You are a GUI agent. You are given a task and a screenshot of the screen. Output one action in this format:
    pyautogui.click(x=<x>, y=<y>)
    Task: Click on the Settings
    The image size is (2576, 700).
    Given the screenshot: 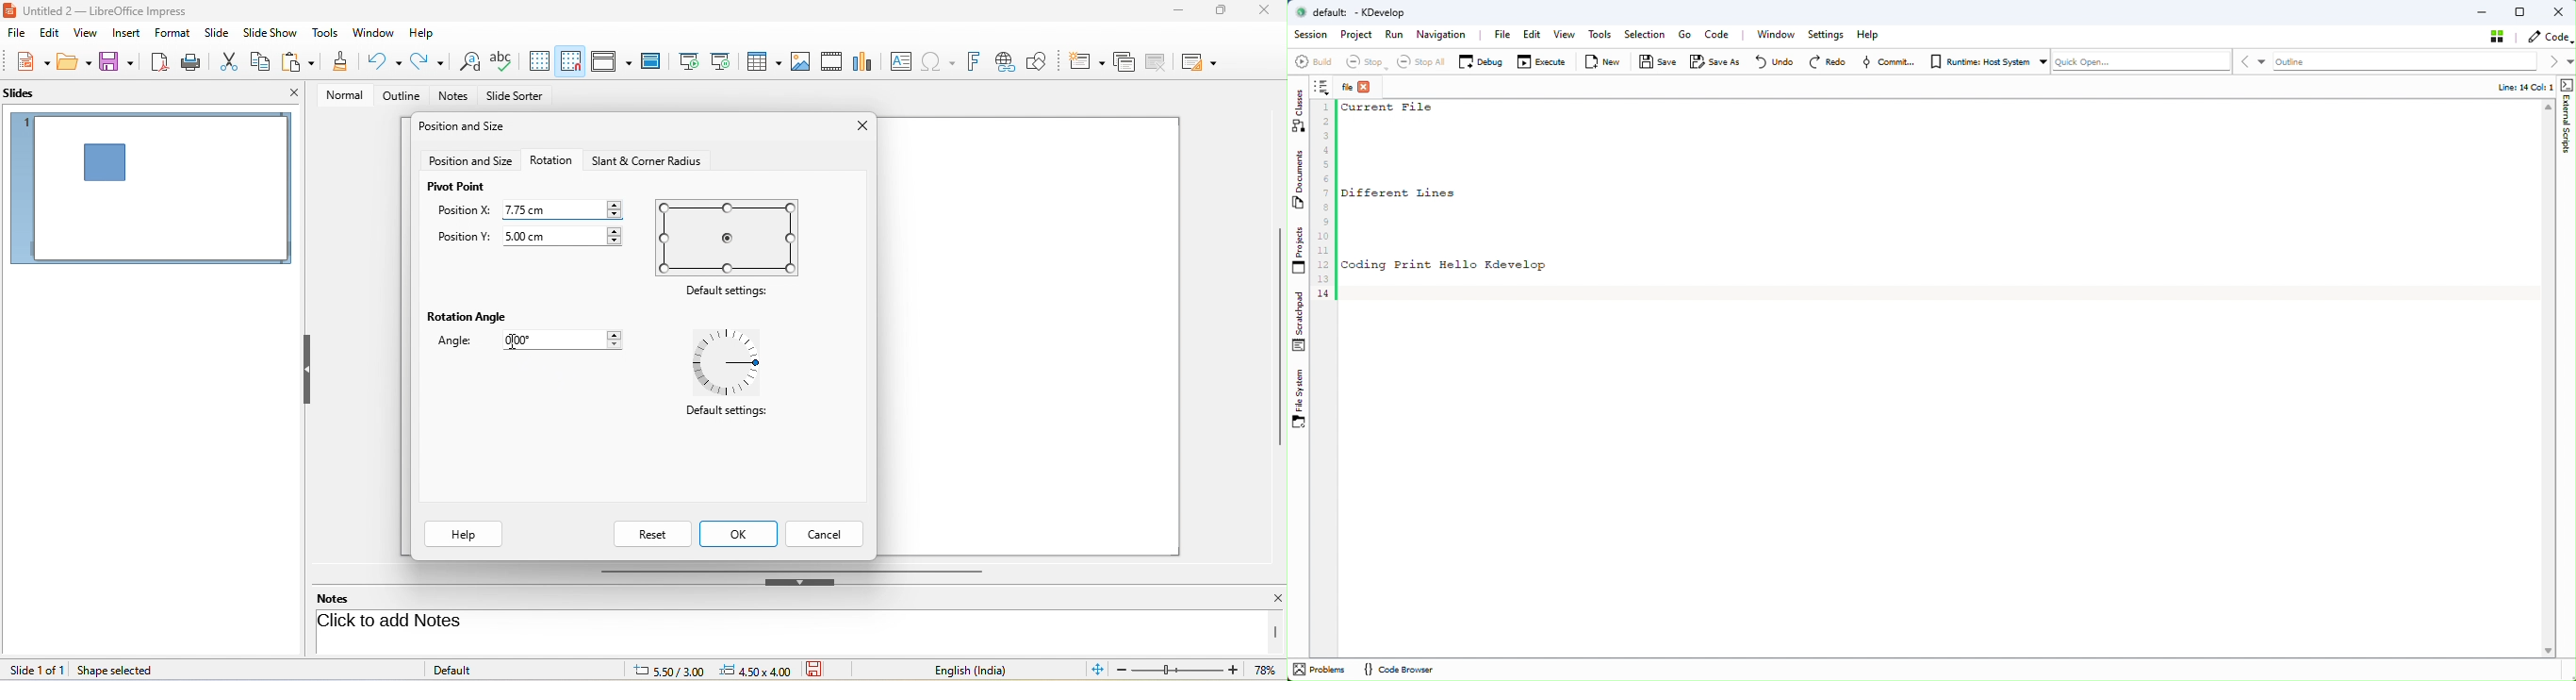 What is the action you would take?
    pyautogui.click(x=1827, y=35)
    